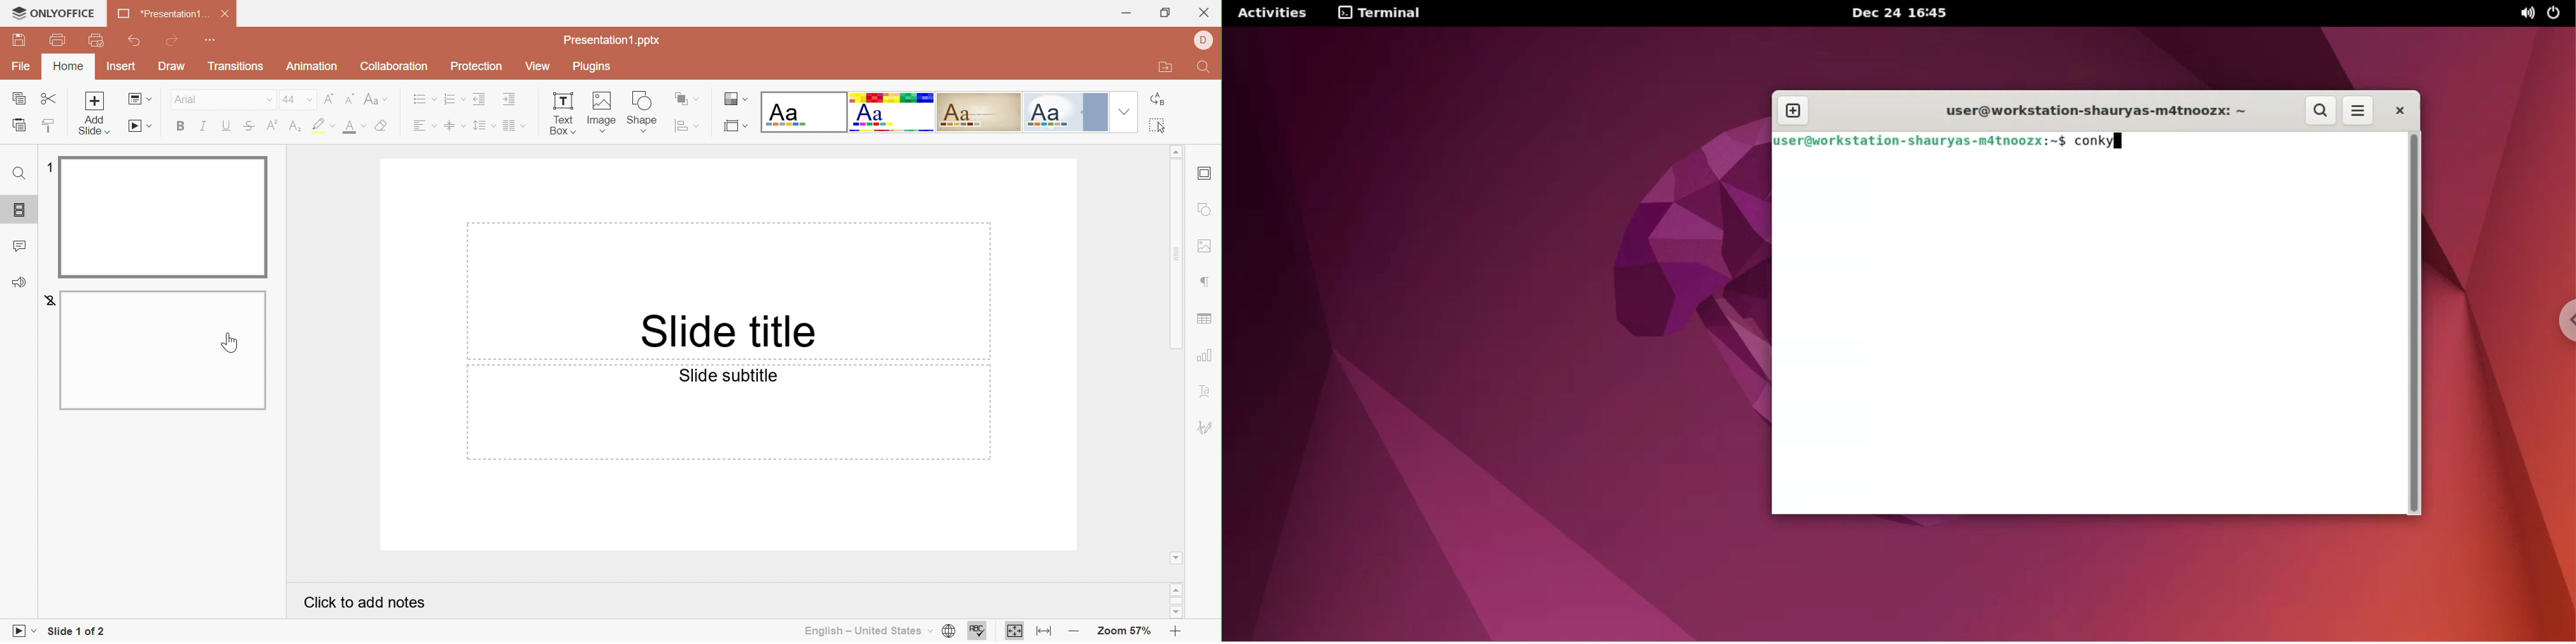  I want to click on Increase indent, so click(510, 101).